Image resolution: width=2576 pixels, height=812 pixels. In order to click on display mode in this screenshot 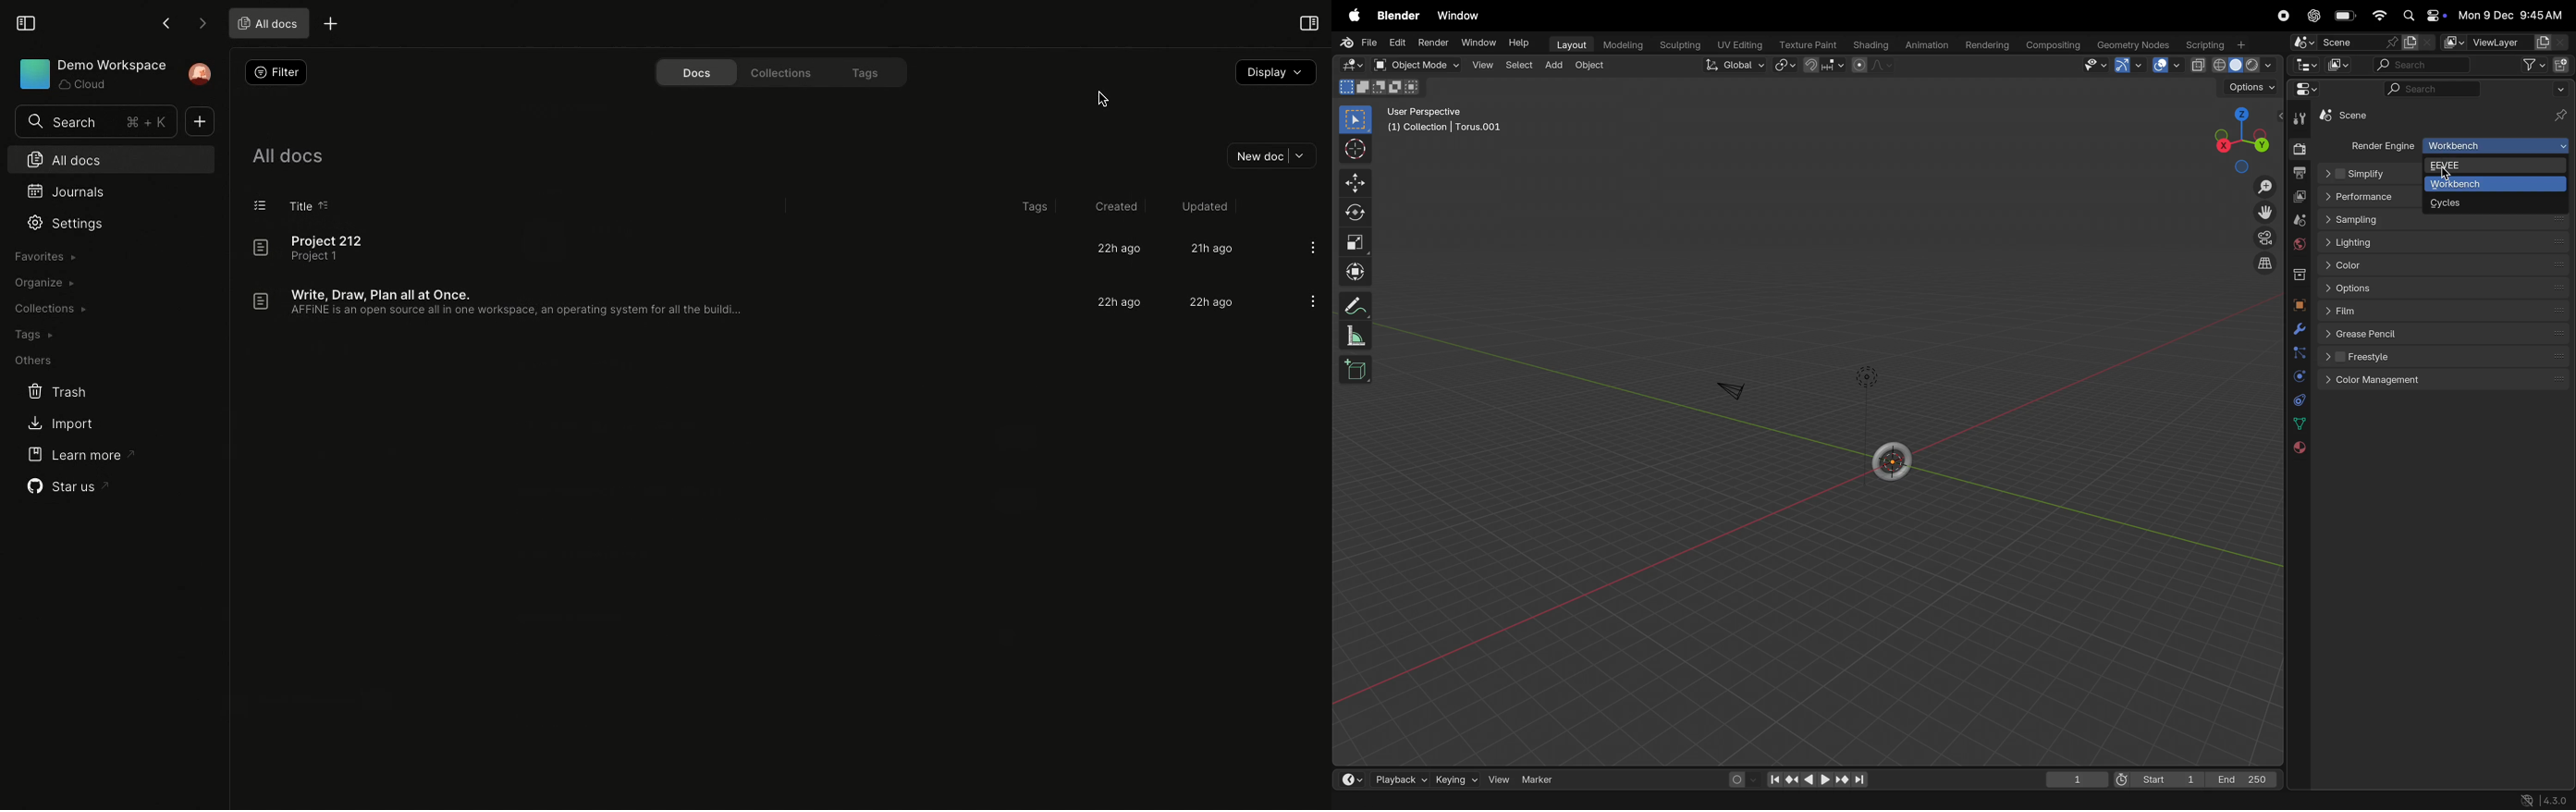, I will do `click(2338, 67)`.